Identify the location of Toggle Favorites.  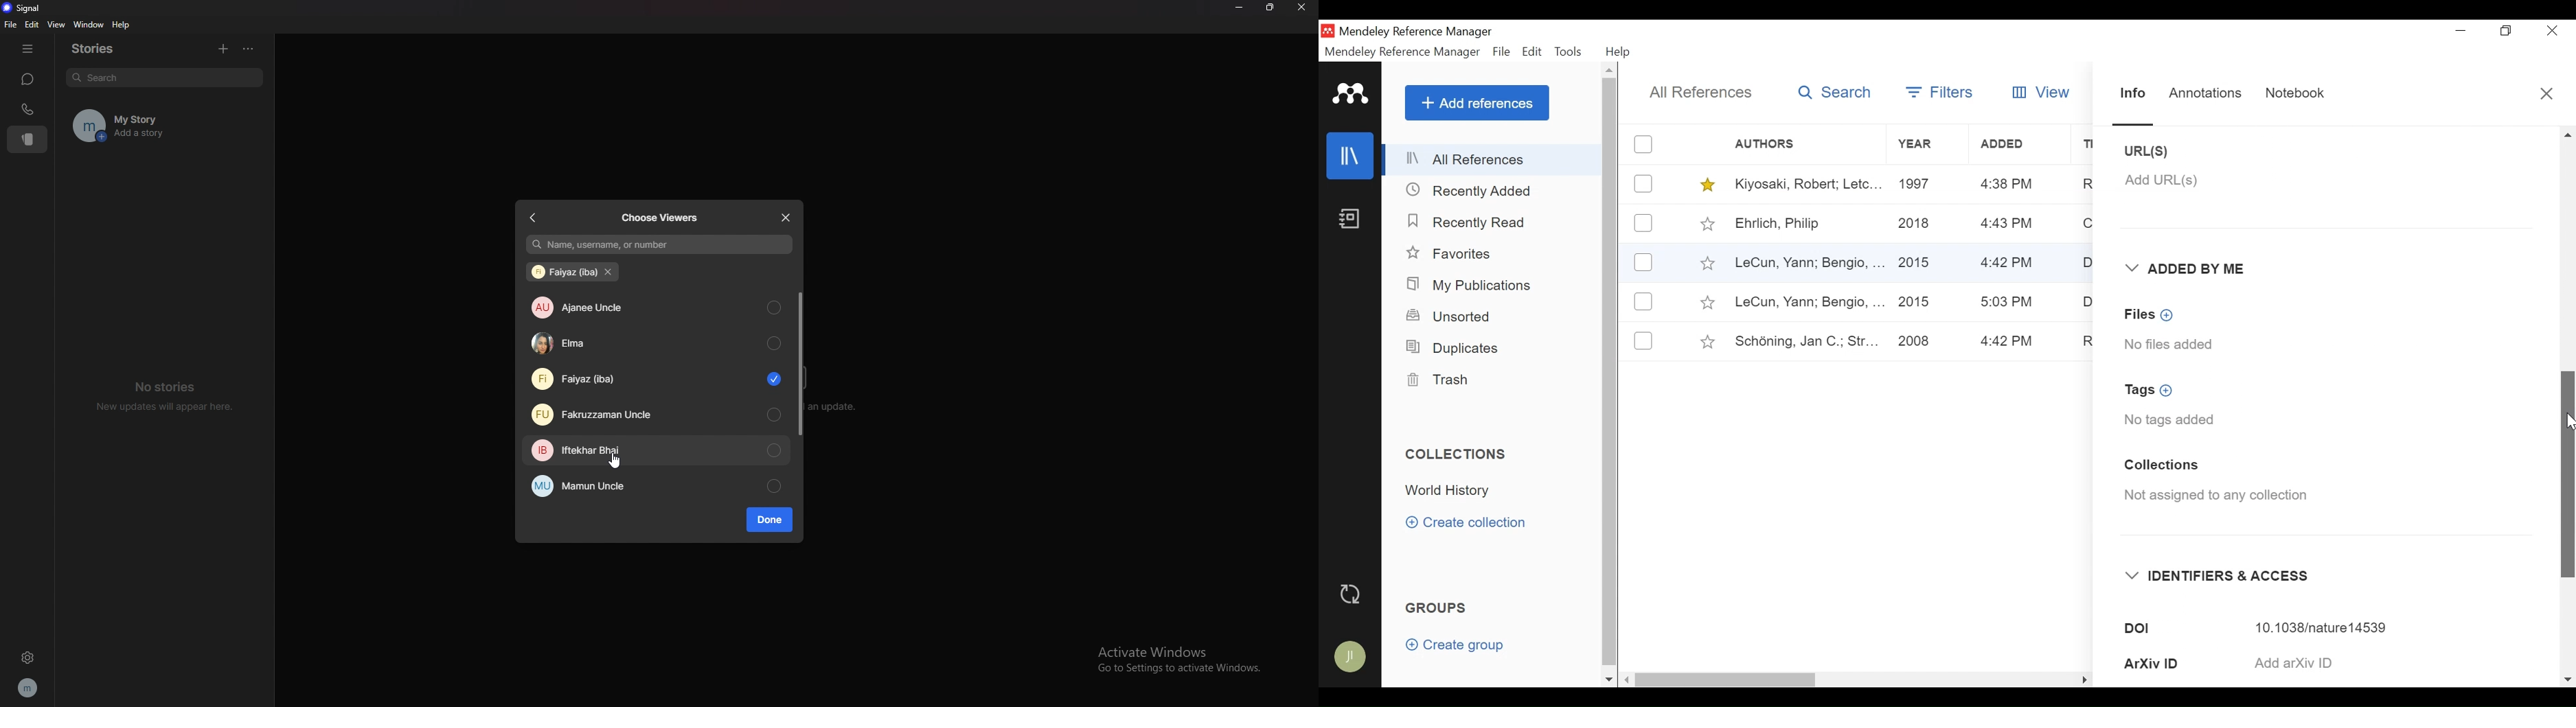
(1707, 223).